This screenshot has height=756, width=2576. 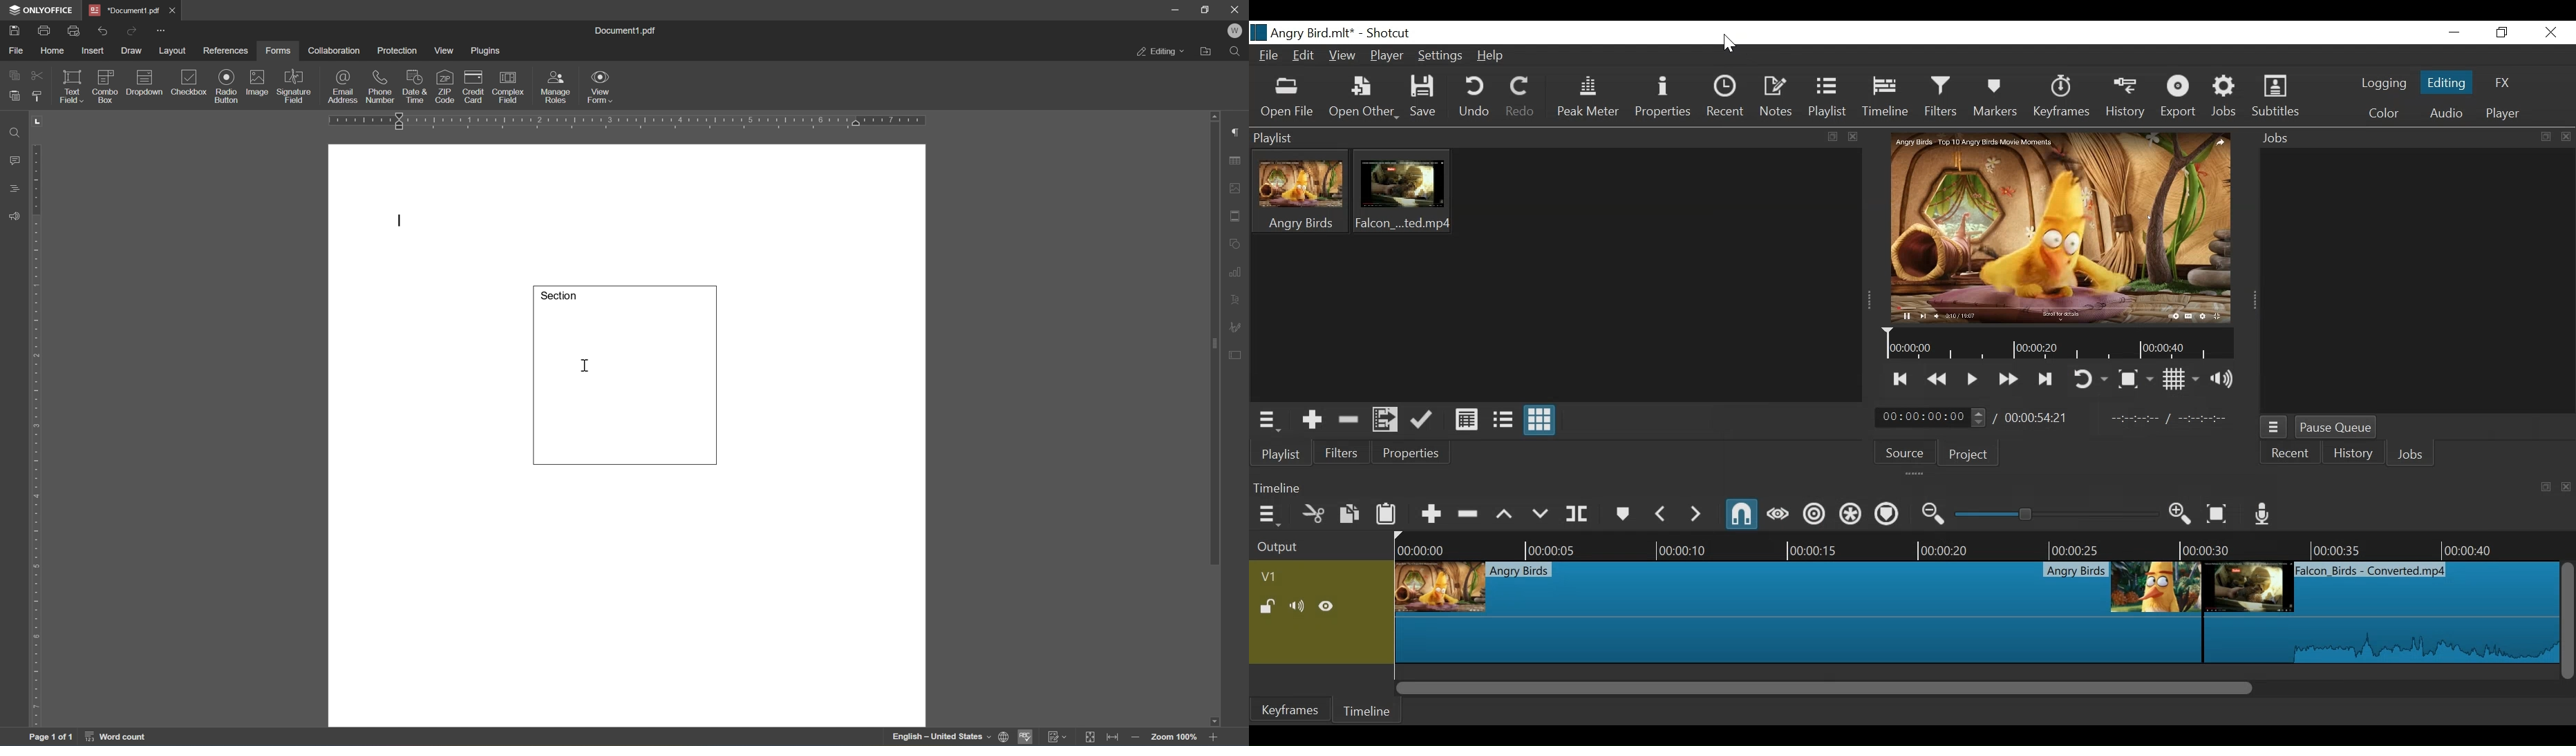 What do you see at coordinates (75, 29) in the screenshot?
I see `print preview` at bounding box center [75, 29].